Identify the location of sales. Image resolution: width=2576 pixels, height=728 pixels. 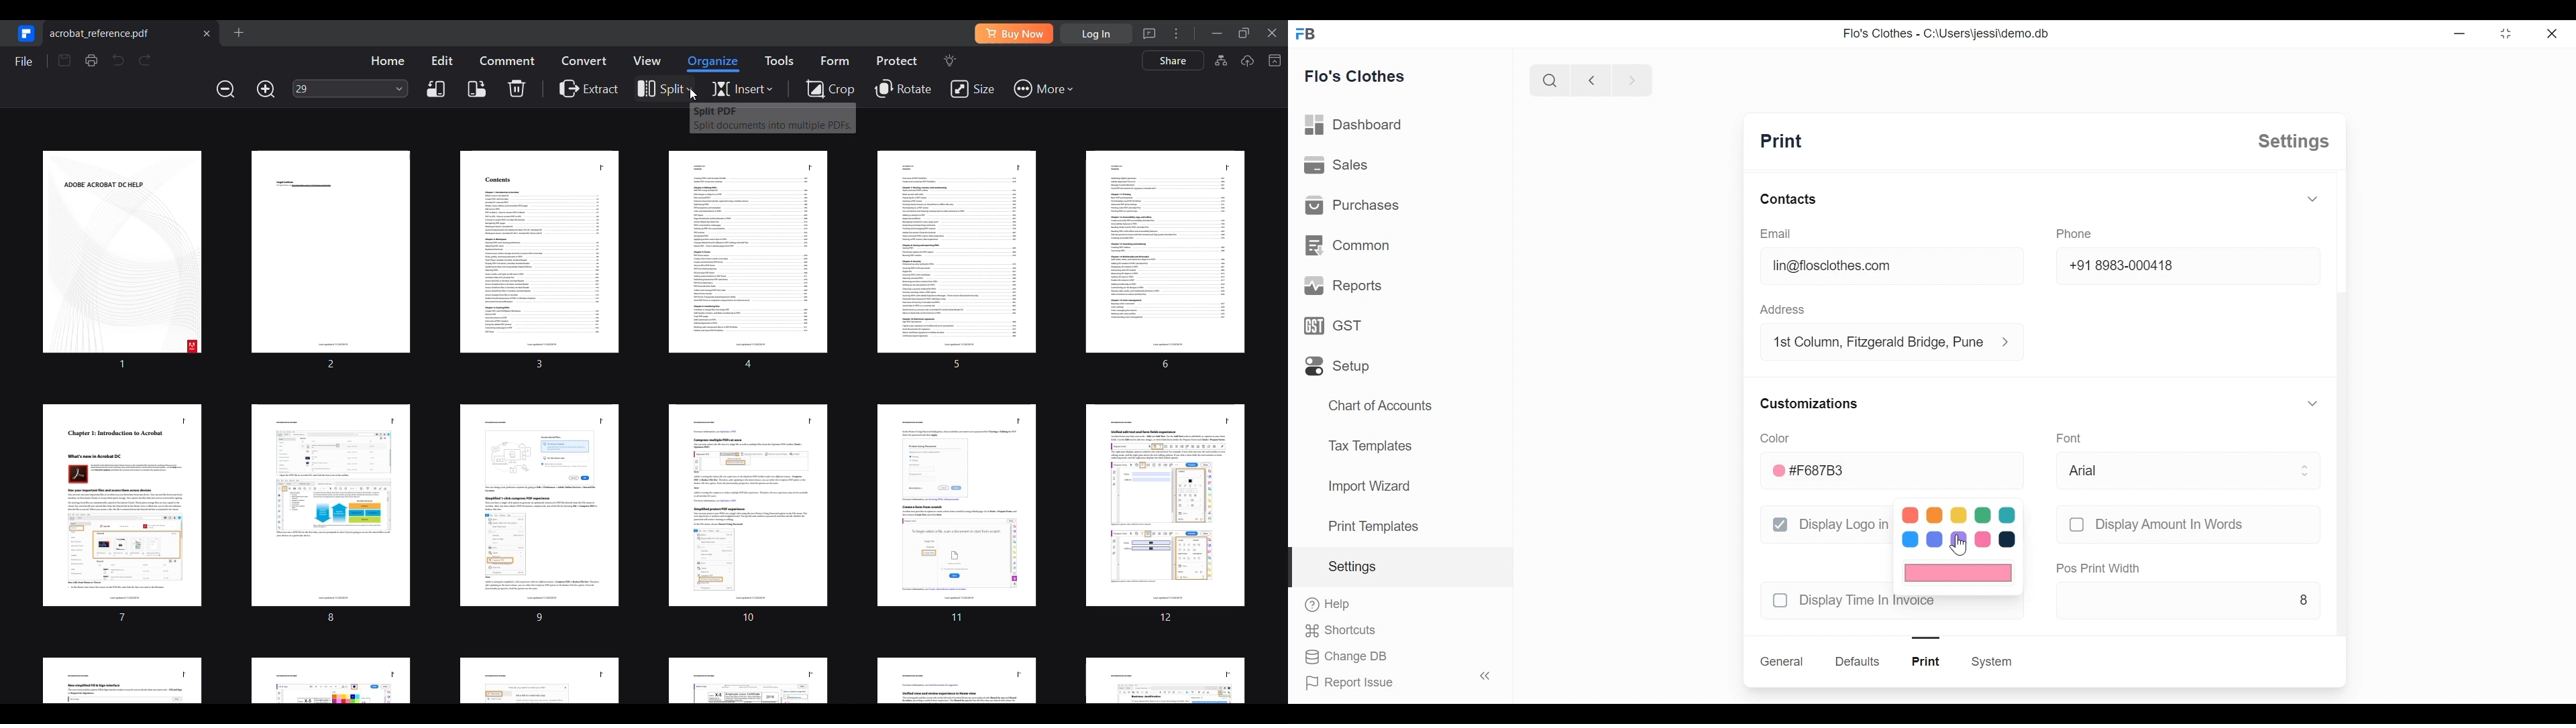
(1336, 164).